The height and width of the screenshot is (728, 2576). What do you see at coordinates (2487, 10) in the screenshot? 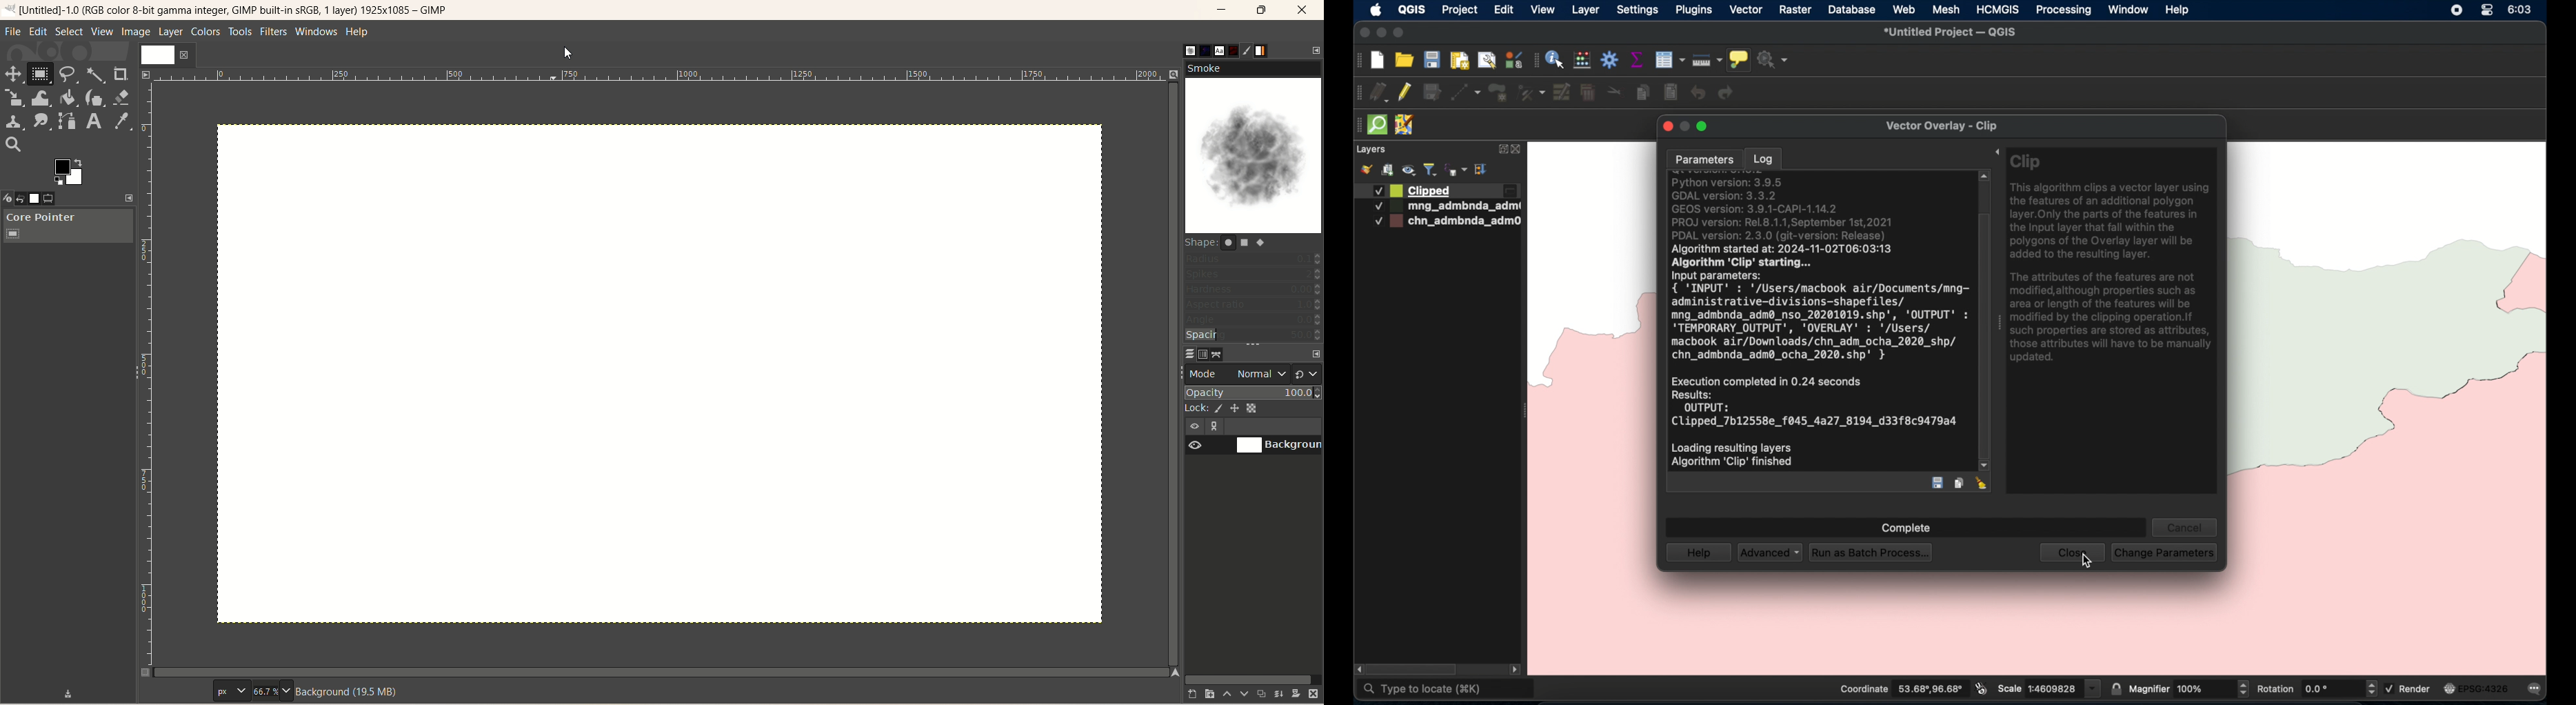
I see `control center` at bounding box center [2487, 10].